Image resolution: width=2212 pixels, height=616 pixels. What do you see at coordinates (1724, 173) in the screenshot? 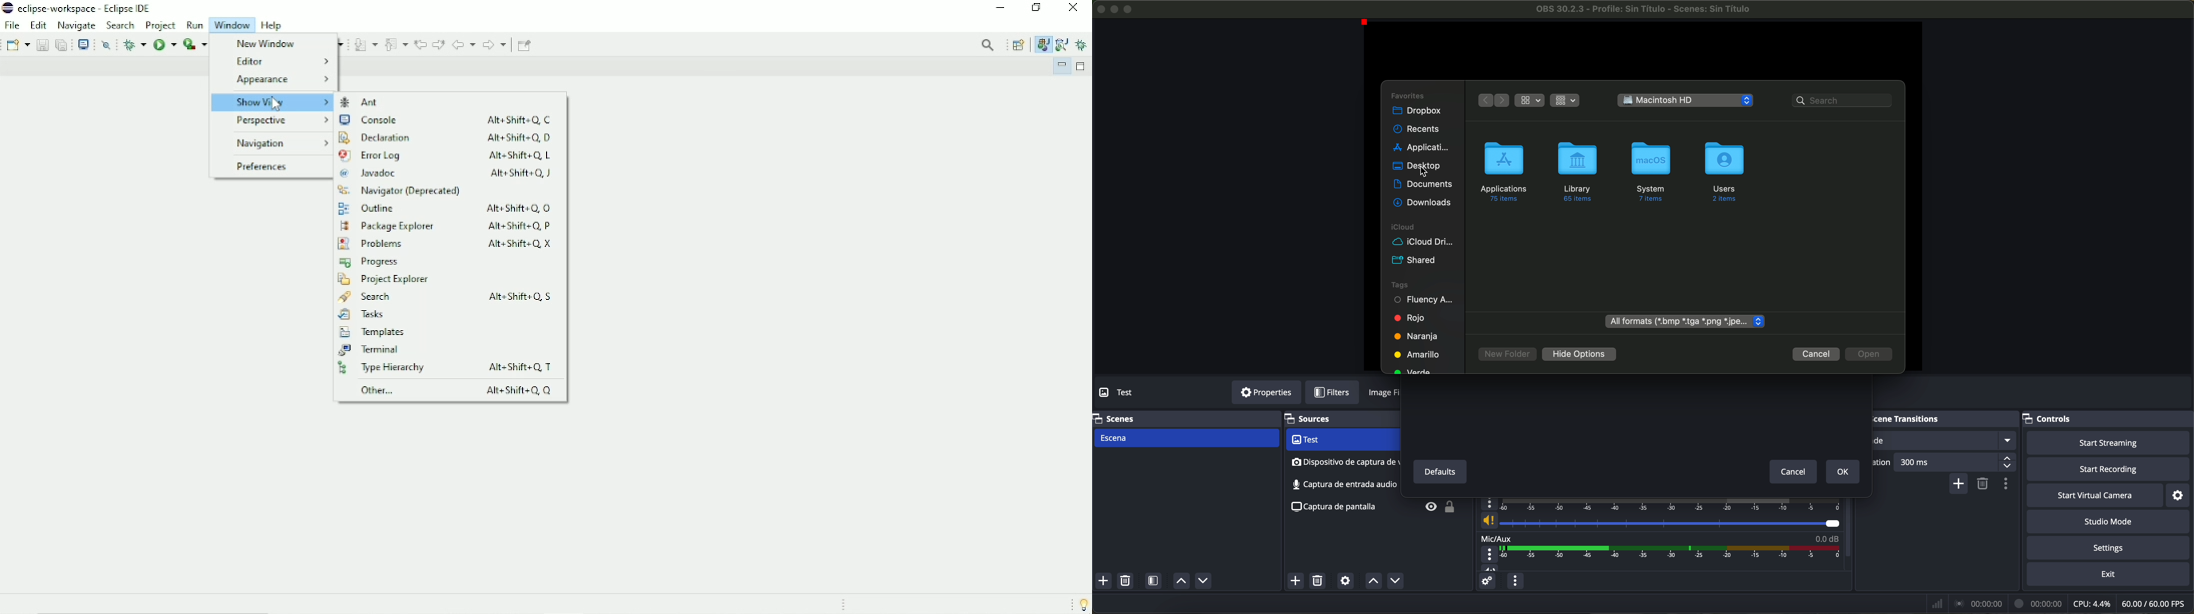
I see `users folder` at bounding box center [1724, 173].